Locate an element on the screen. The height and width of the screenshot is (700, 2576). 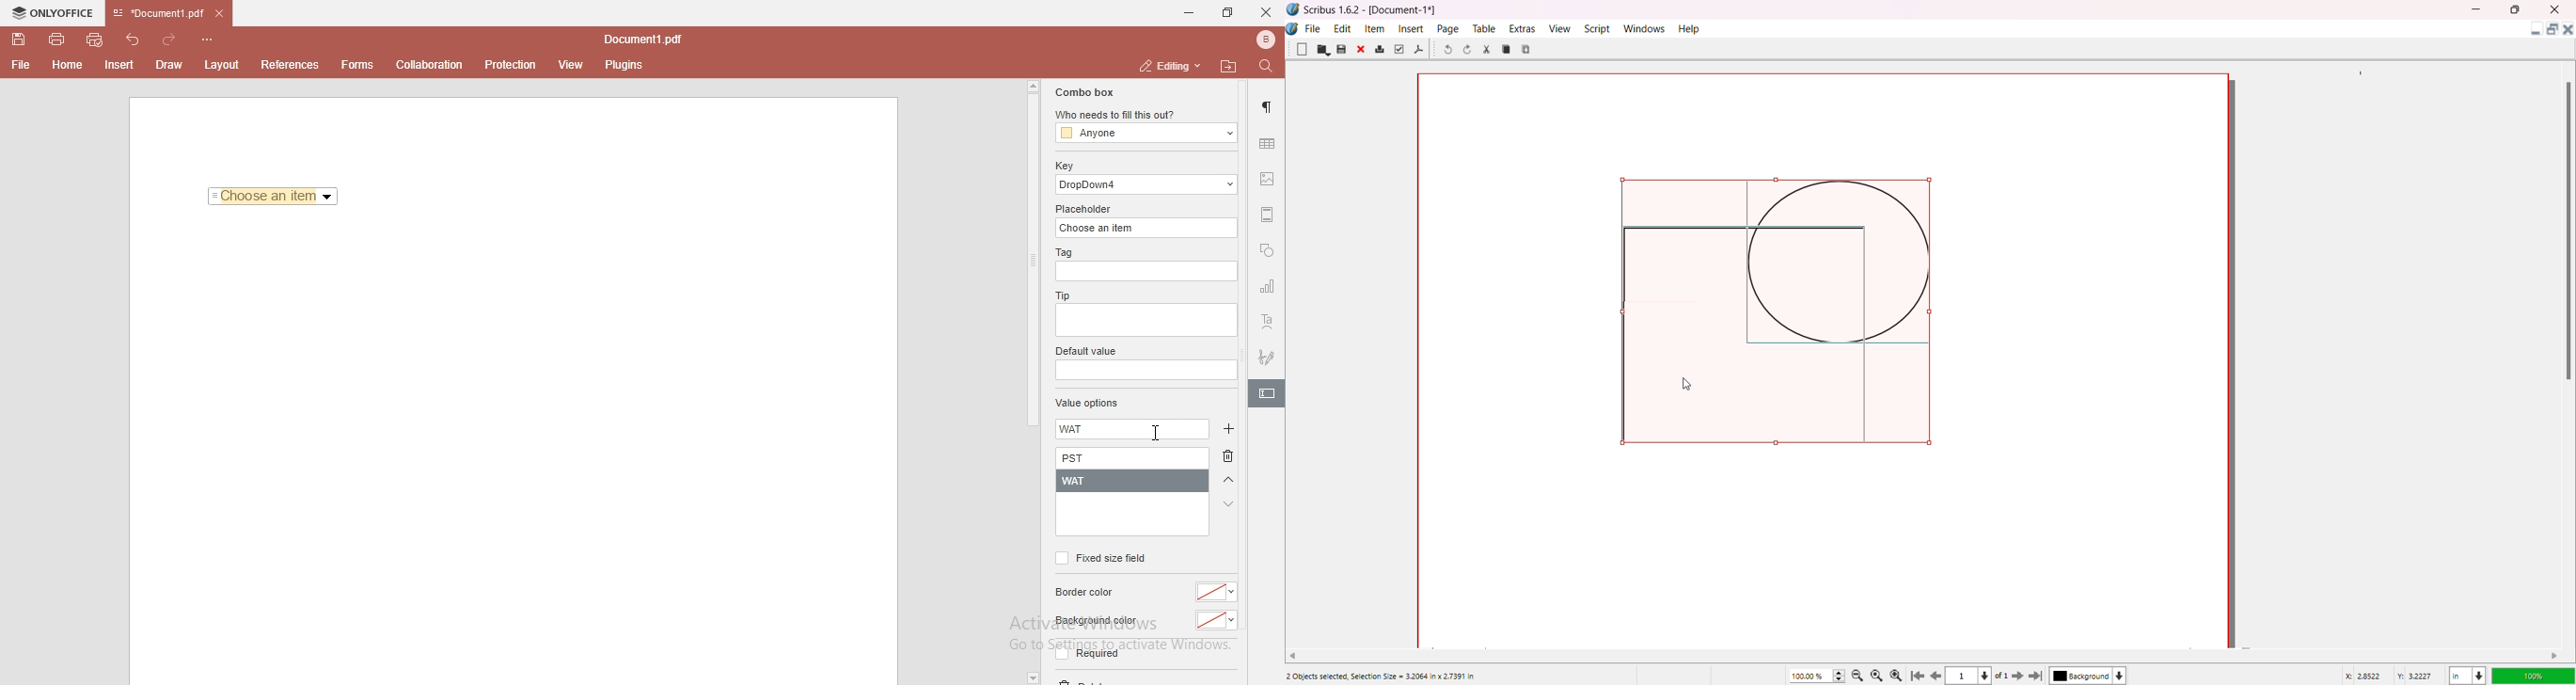
dropdown is located at coordinates (1032, 677).